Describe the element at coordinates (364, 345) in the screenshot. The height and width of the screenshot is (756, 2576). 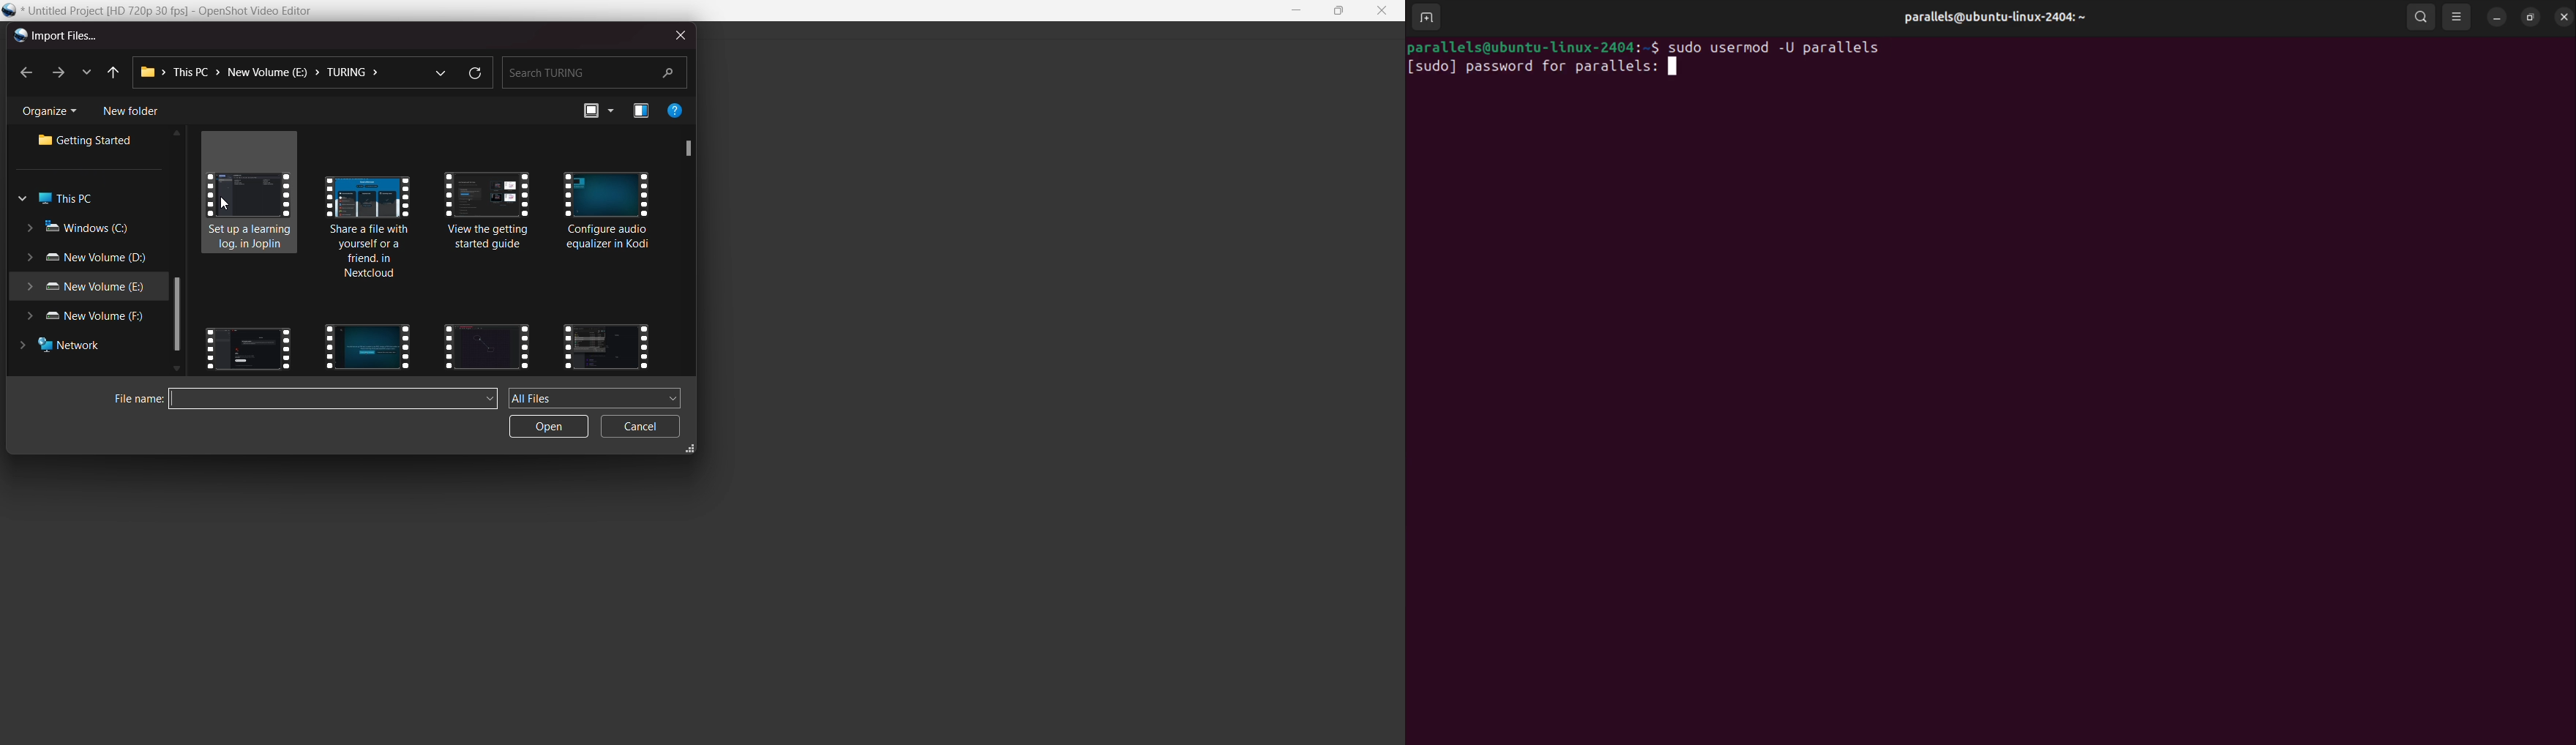
I see `videos` at that location.